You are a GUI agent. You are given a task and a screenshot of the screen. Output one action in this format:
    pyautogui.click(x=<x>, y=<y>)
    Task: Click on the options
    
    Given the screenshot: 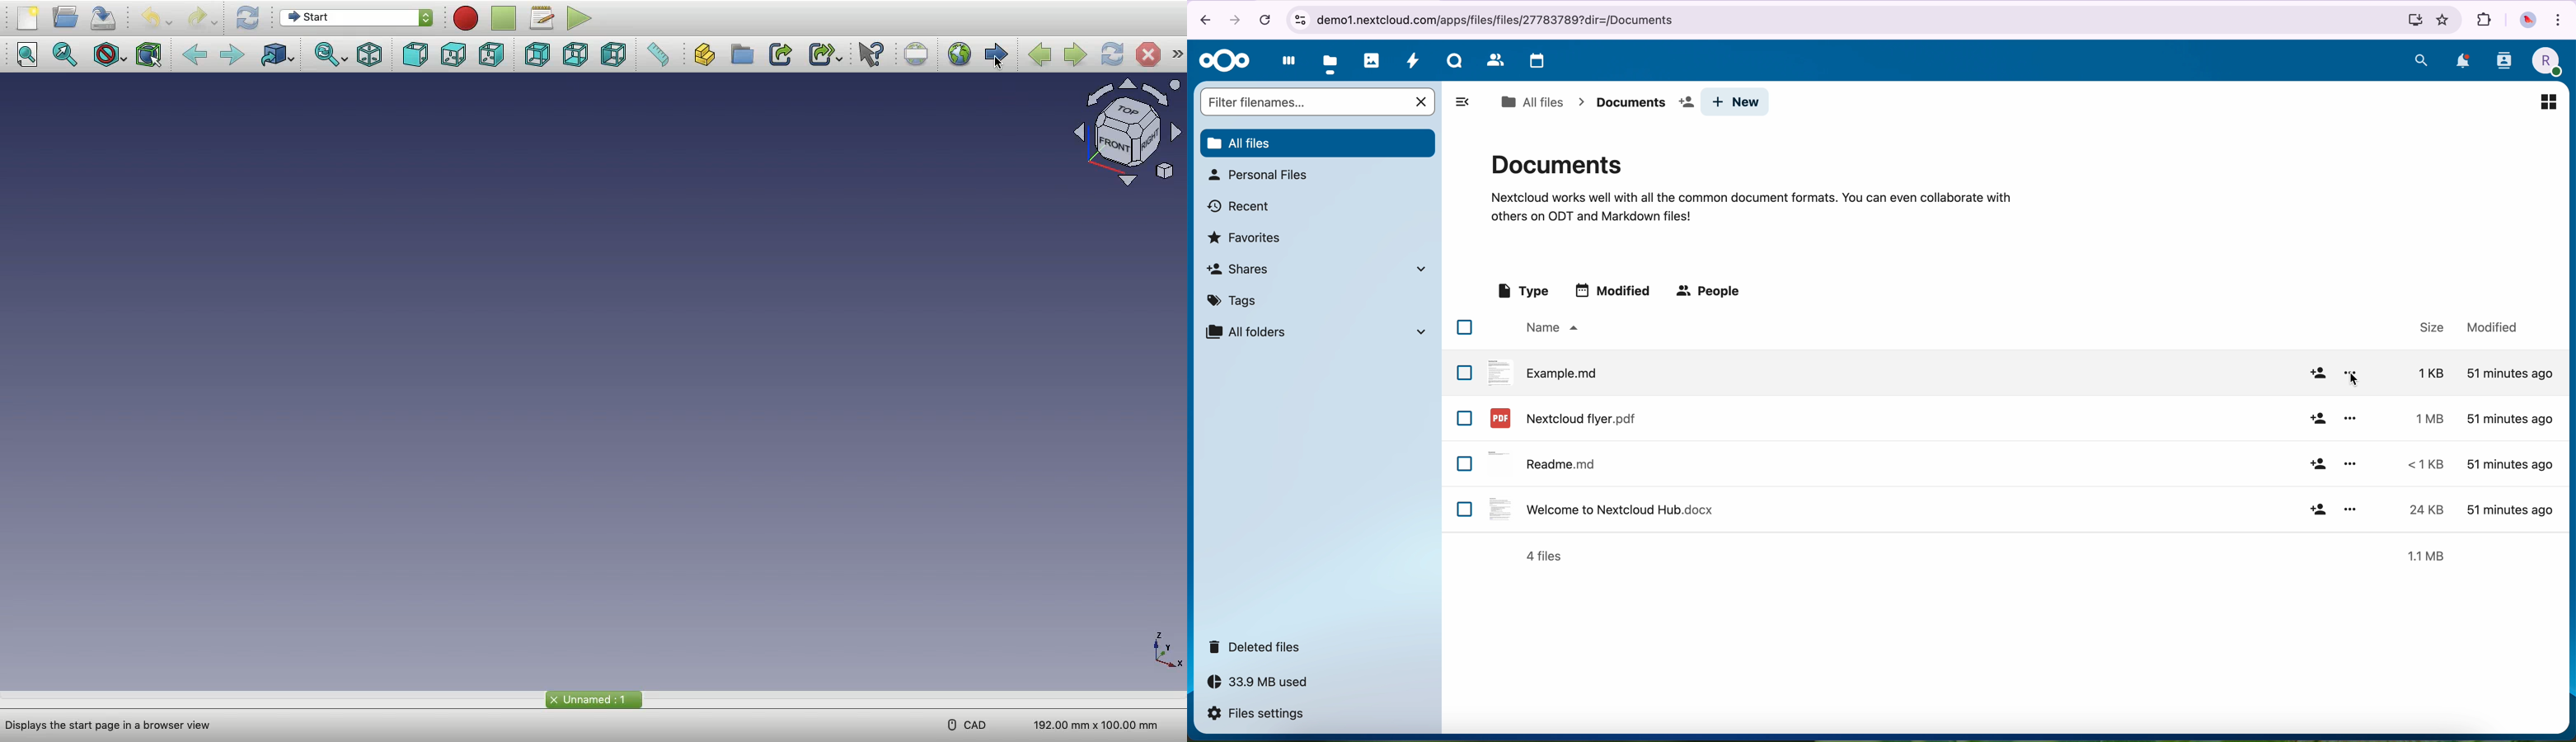 What is the action you would take?
    pyautogui.click(x=2350, y=464)
    